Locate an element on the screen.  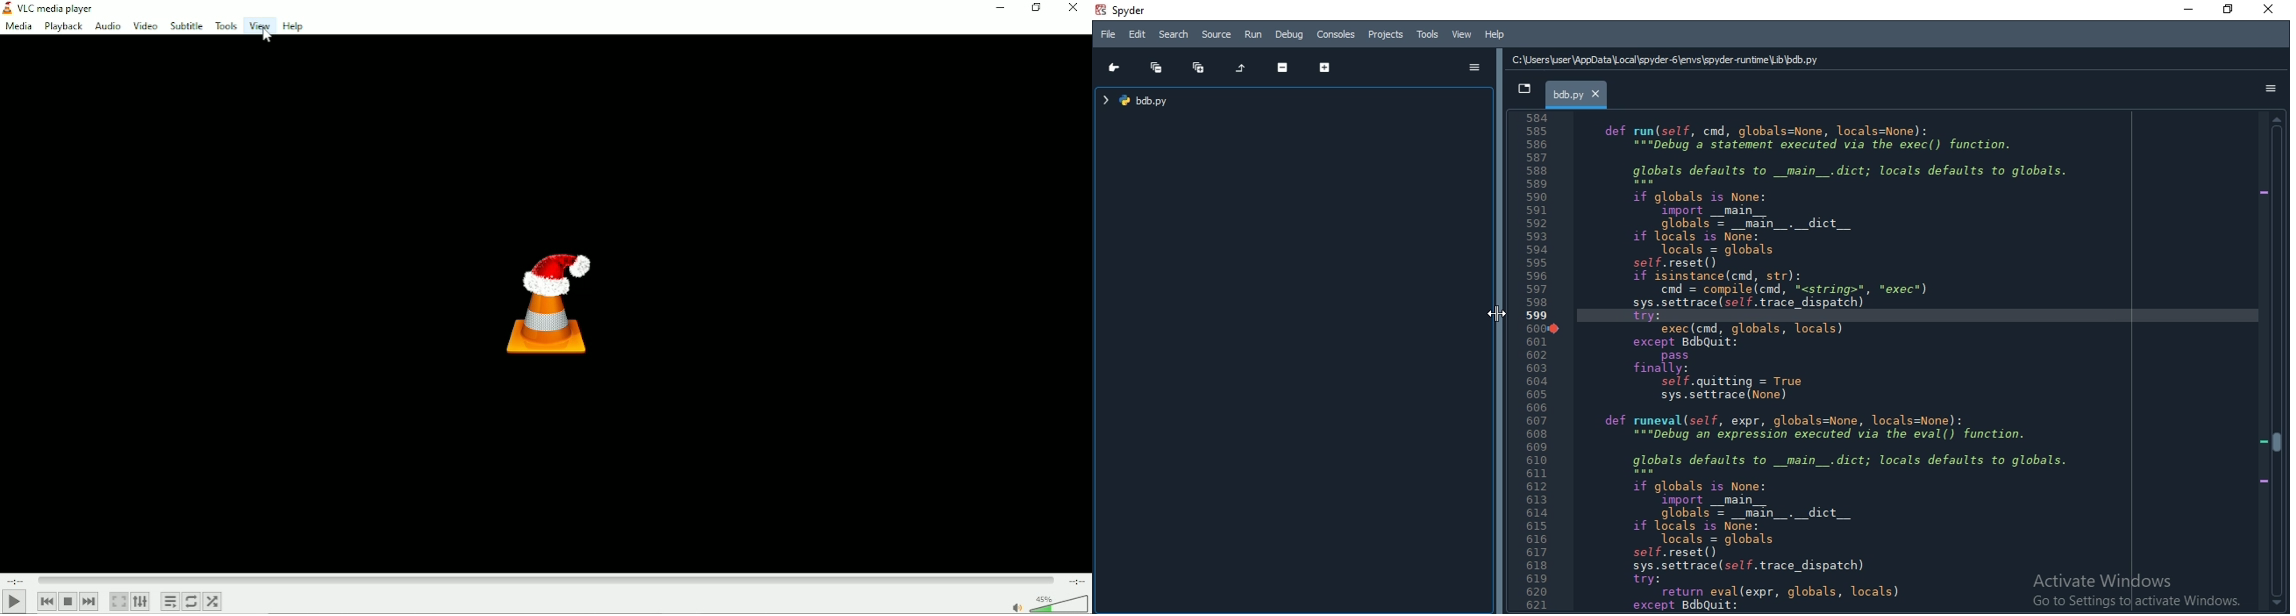
Go to cursor position is located at coordinates (1115, 68).